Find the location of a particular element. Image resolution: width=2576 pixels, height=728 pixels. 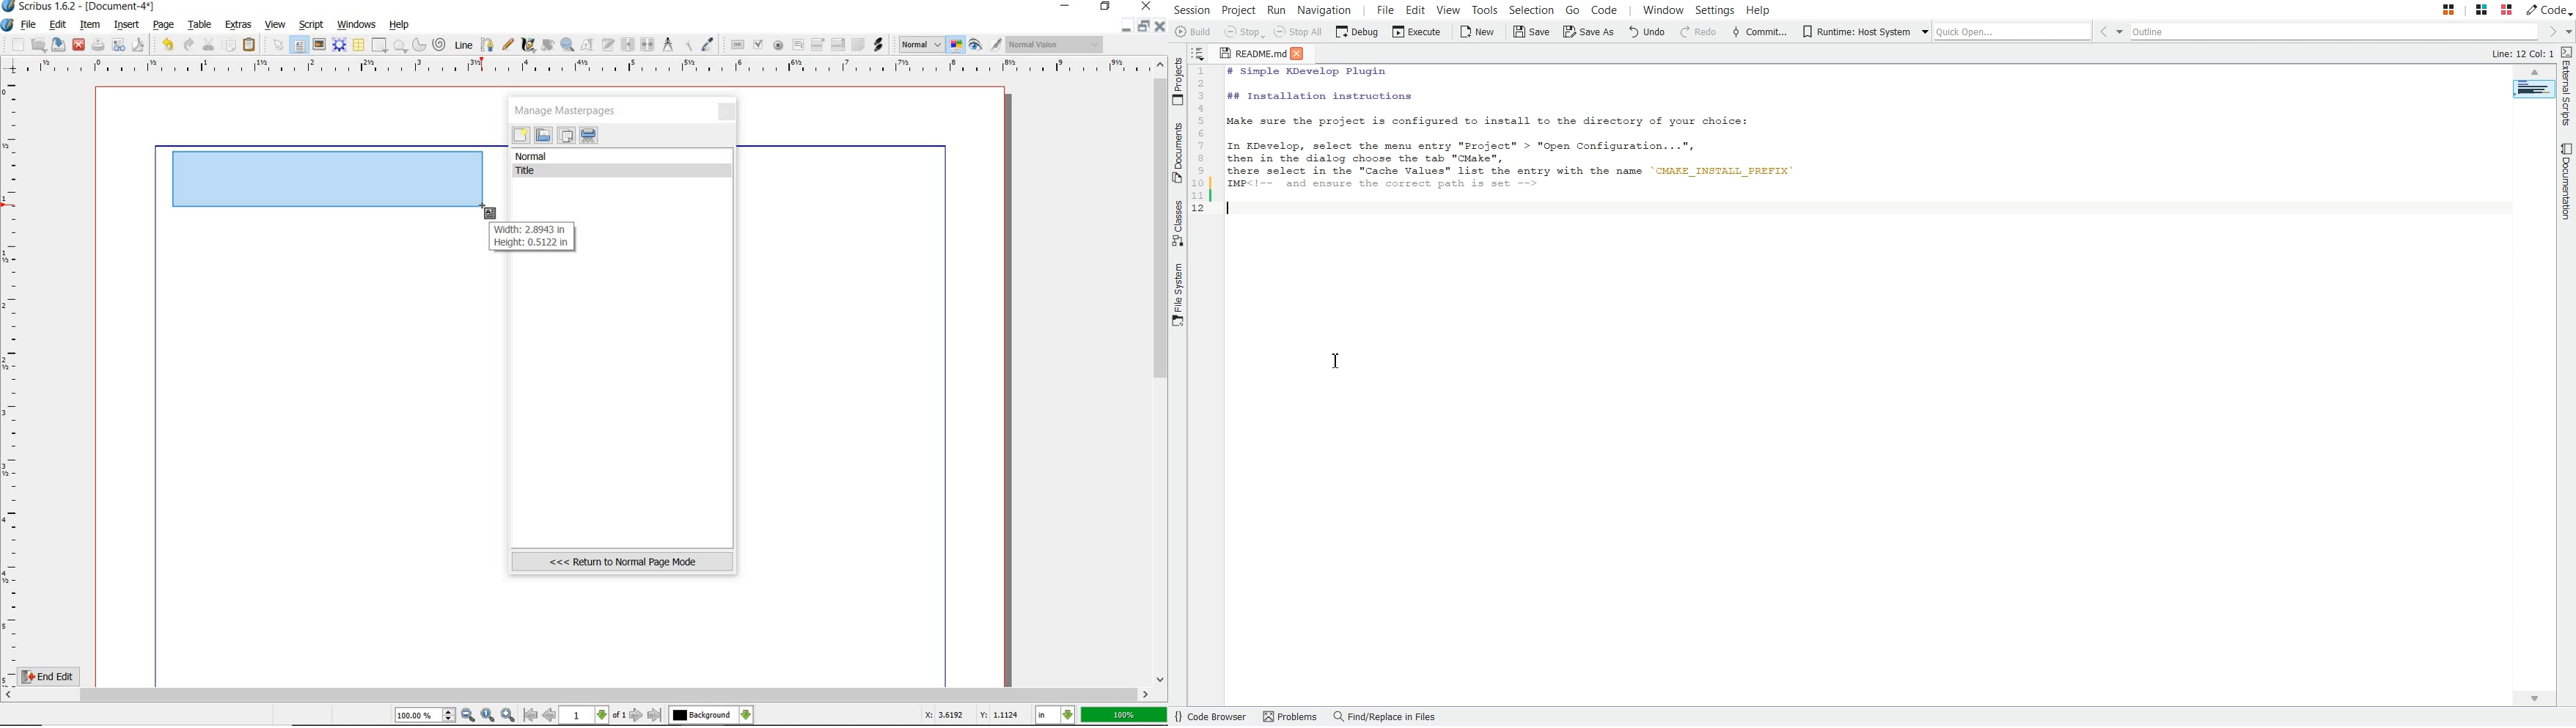

Runtime: Host System is located at coordinates (1854, 32).